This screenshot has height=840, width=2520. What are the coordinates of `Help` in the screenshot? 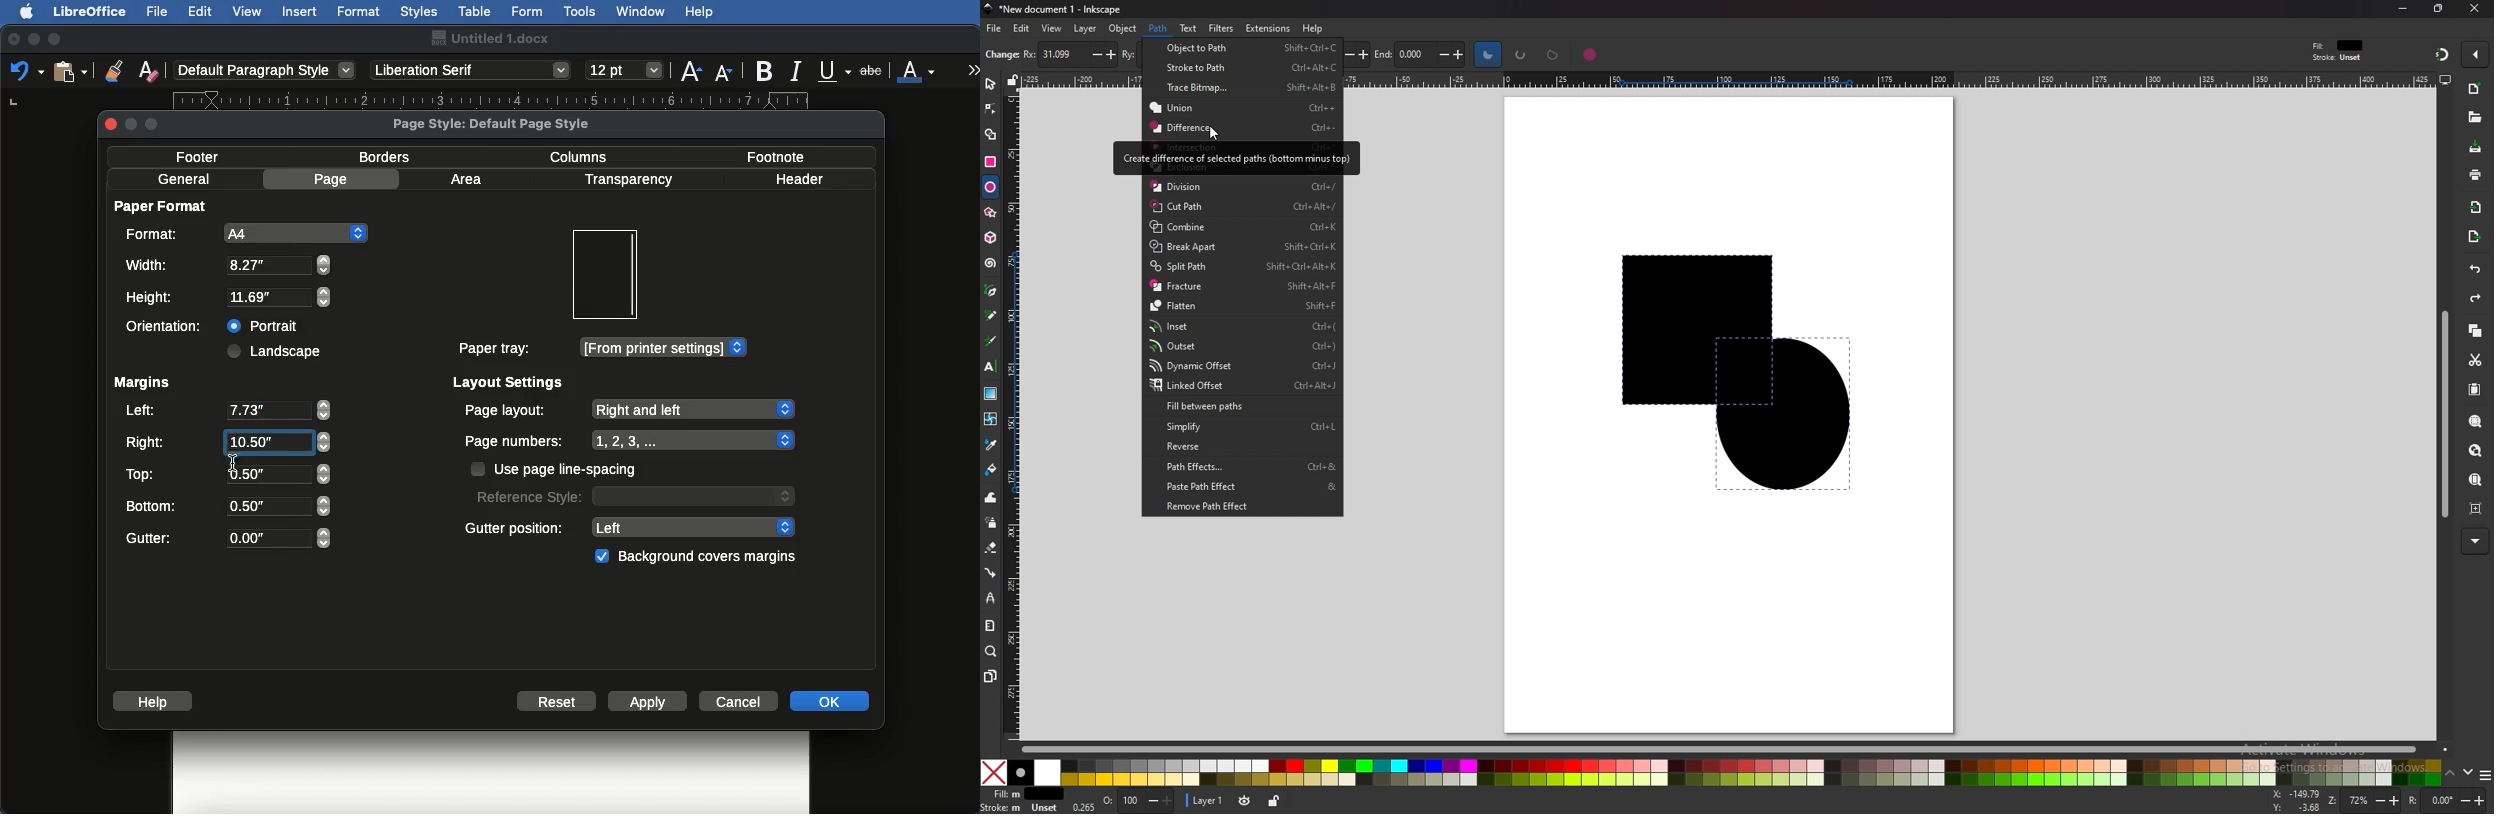 It's located at (156, 701).